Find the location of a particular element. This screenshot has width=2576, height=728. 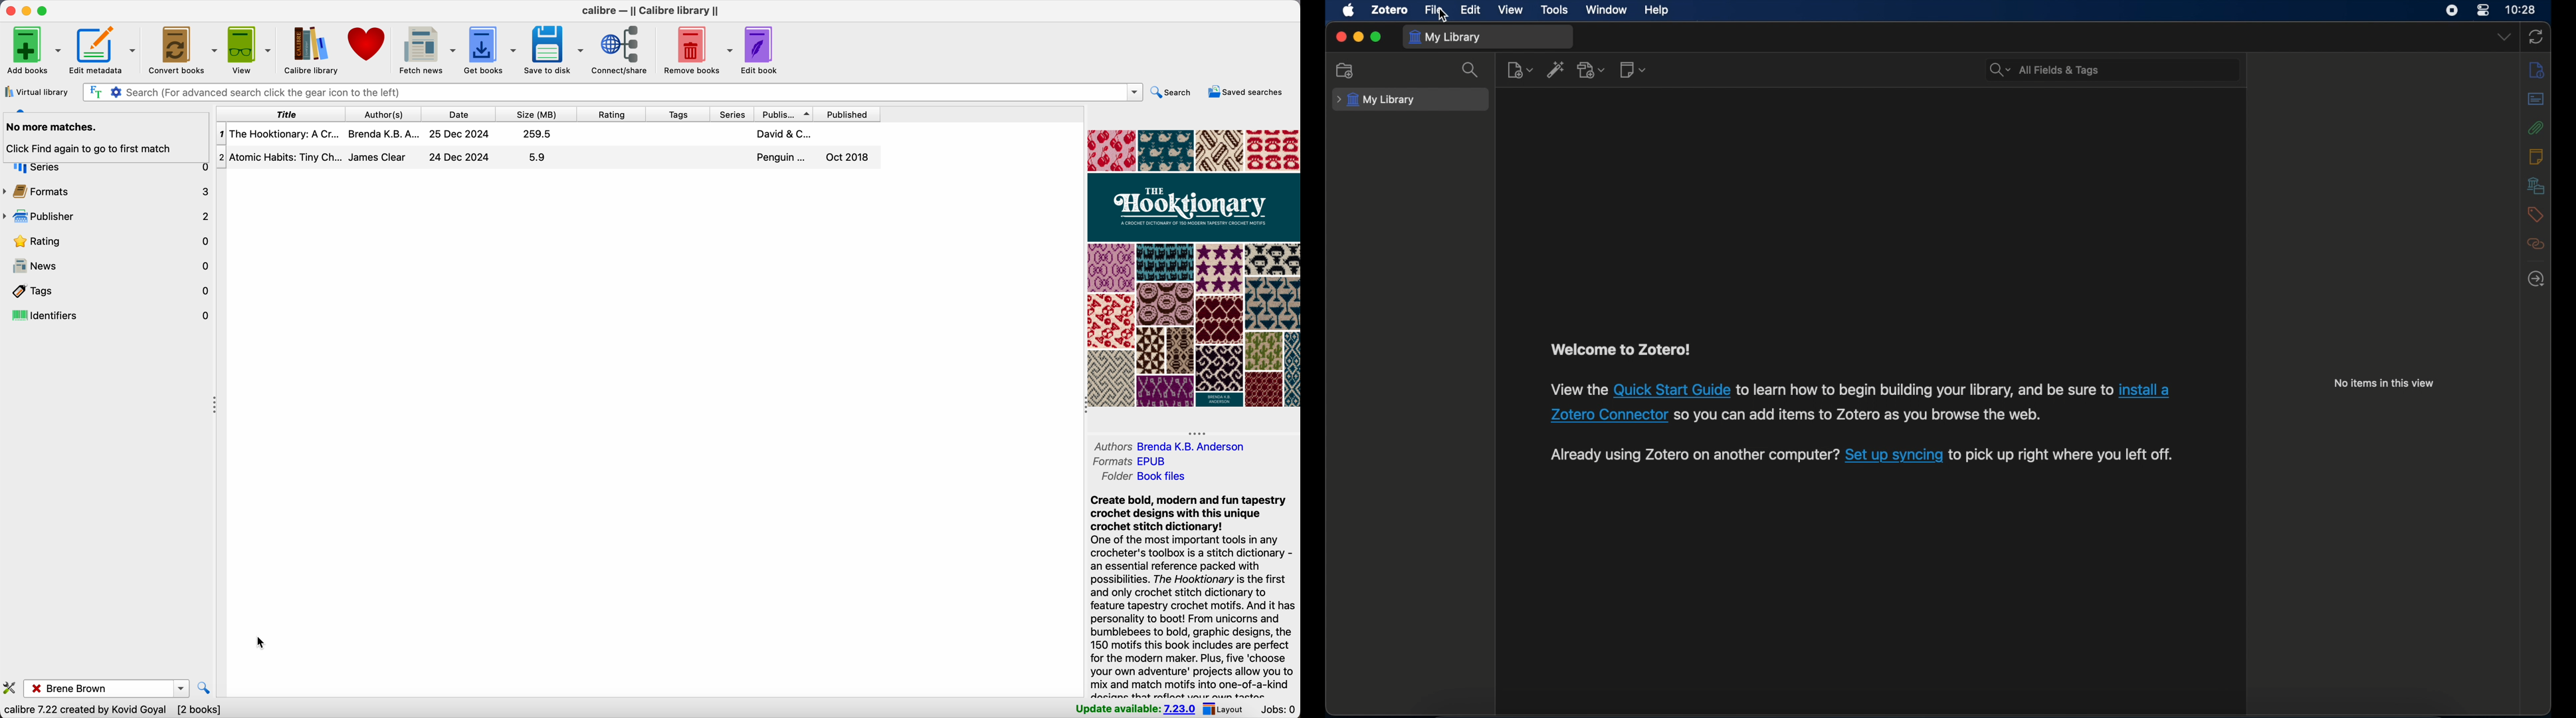

data is located at coordinates (117, 711).